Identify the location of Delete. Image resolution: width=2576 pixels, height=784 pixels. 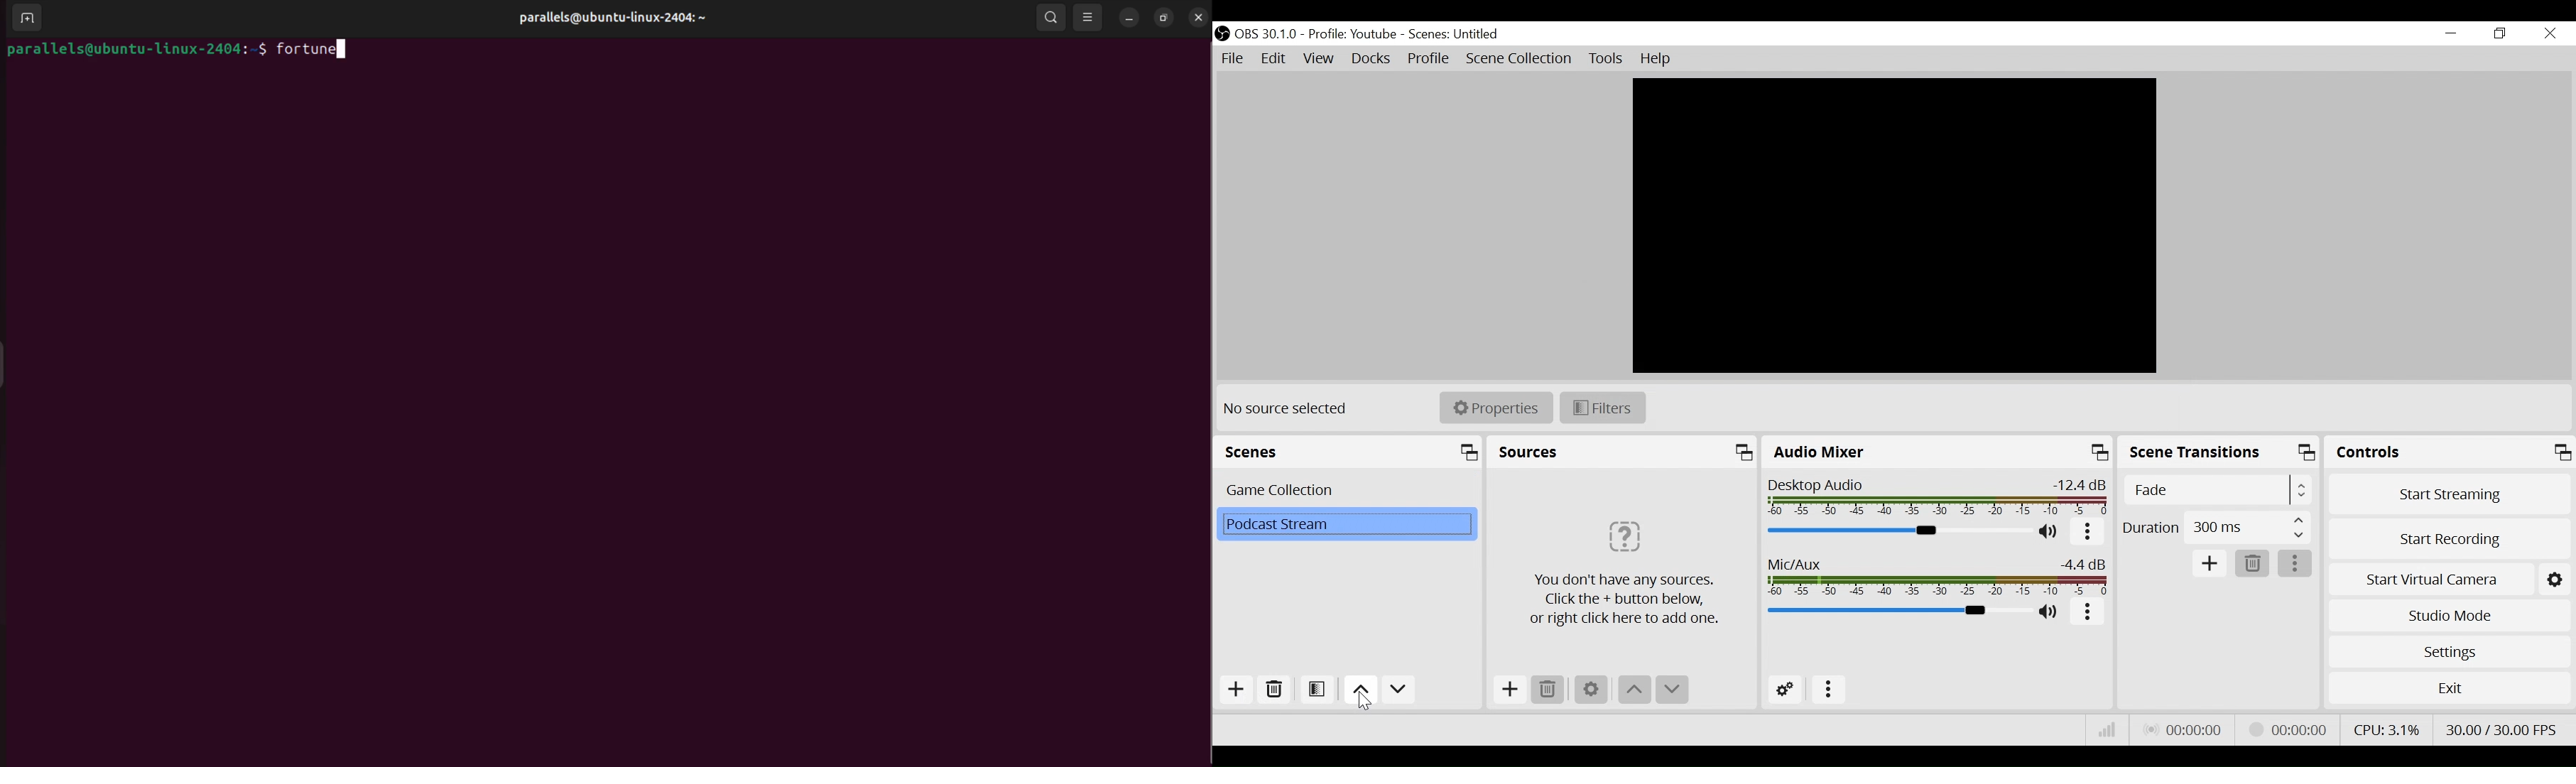
(2253, 564).